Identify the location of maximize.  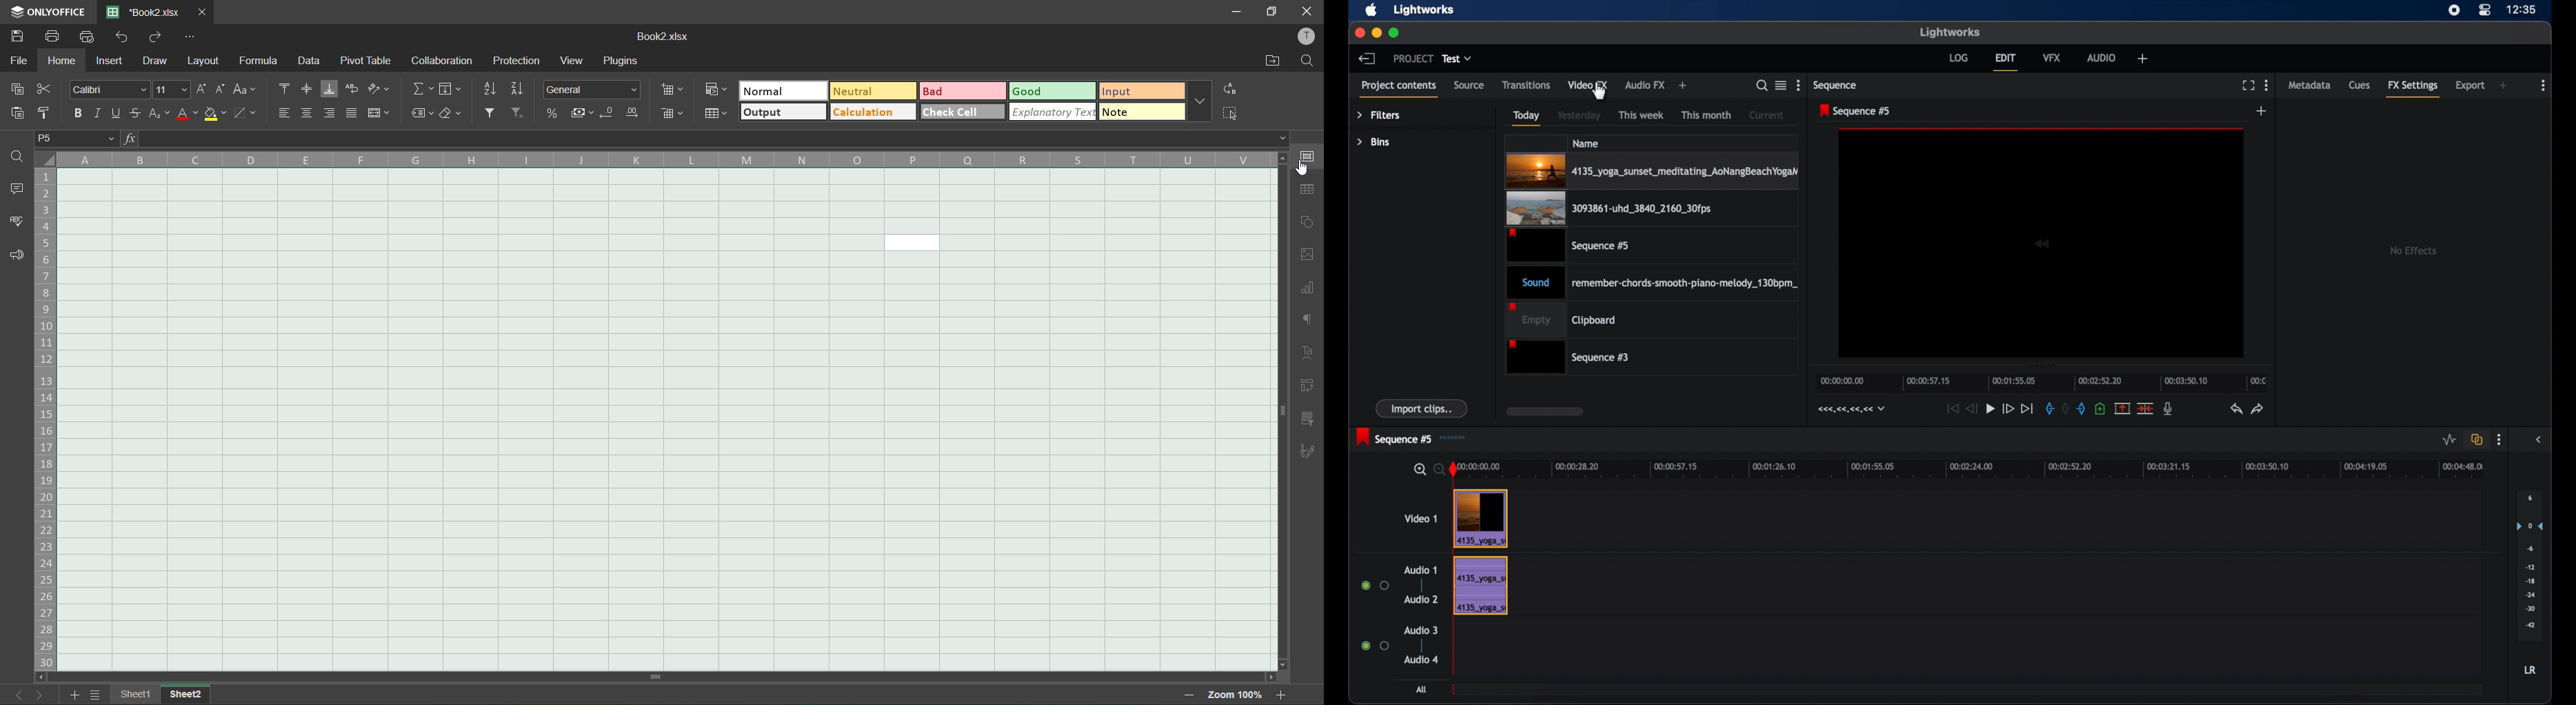
(1396, 33).